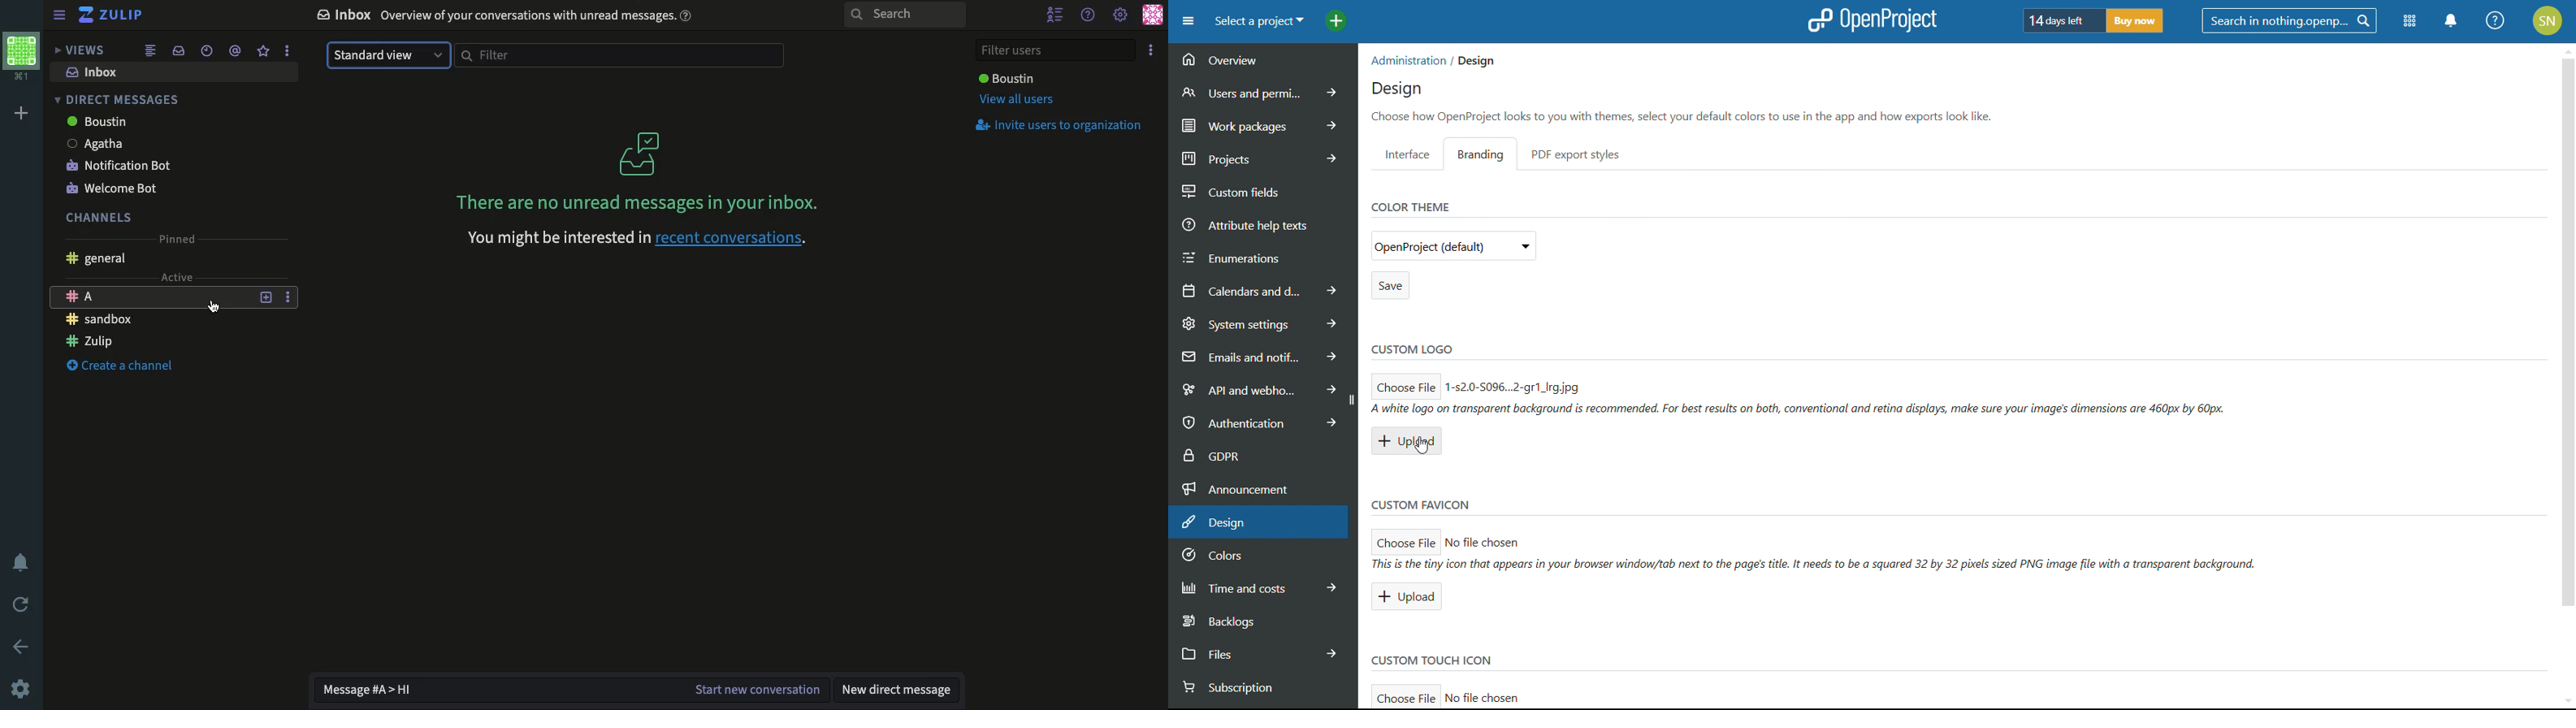  Describe the element at coordinates (556, 238) in the screenshot. I see `You might be interested in` at that location.